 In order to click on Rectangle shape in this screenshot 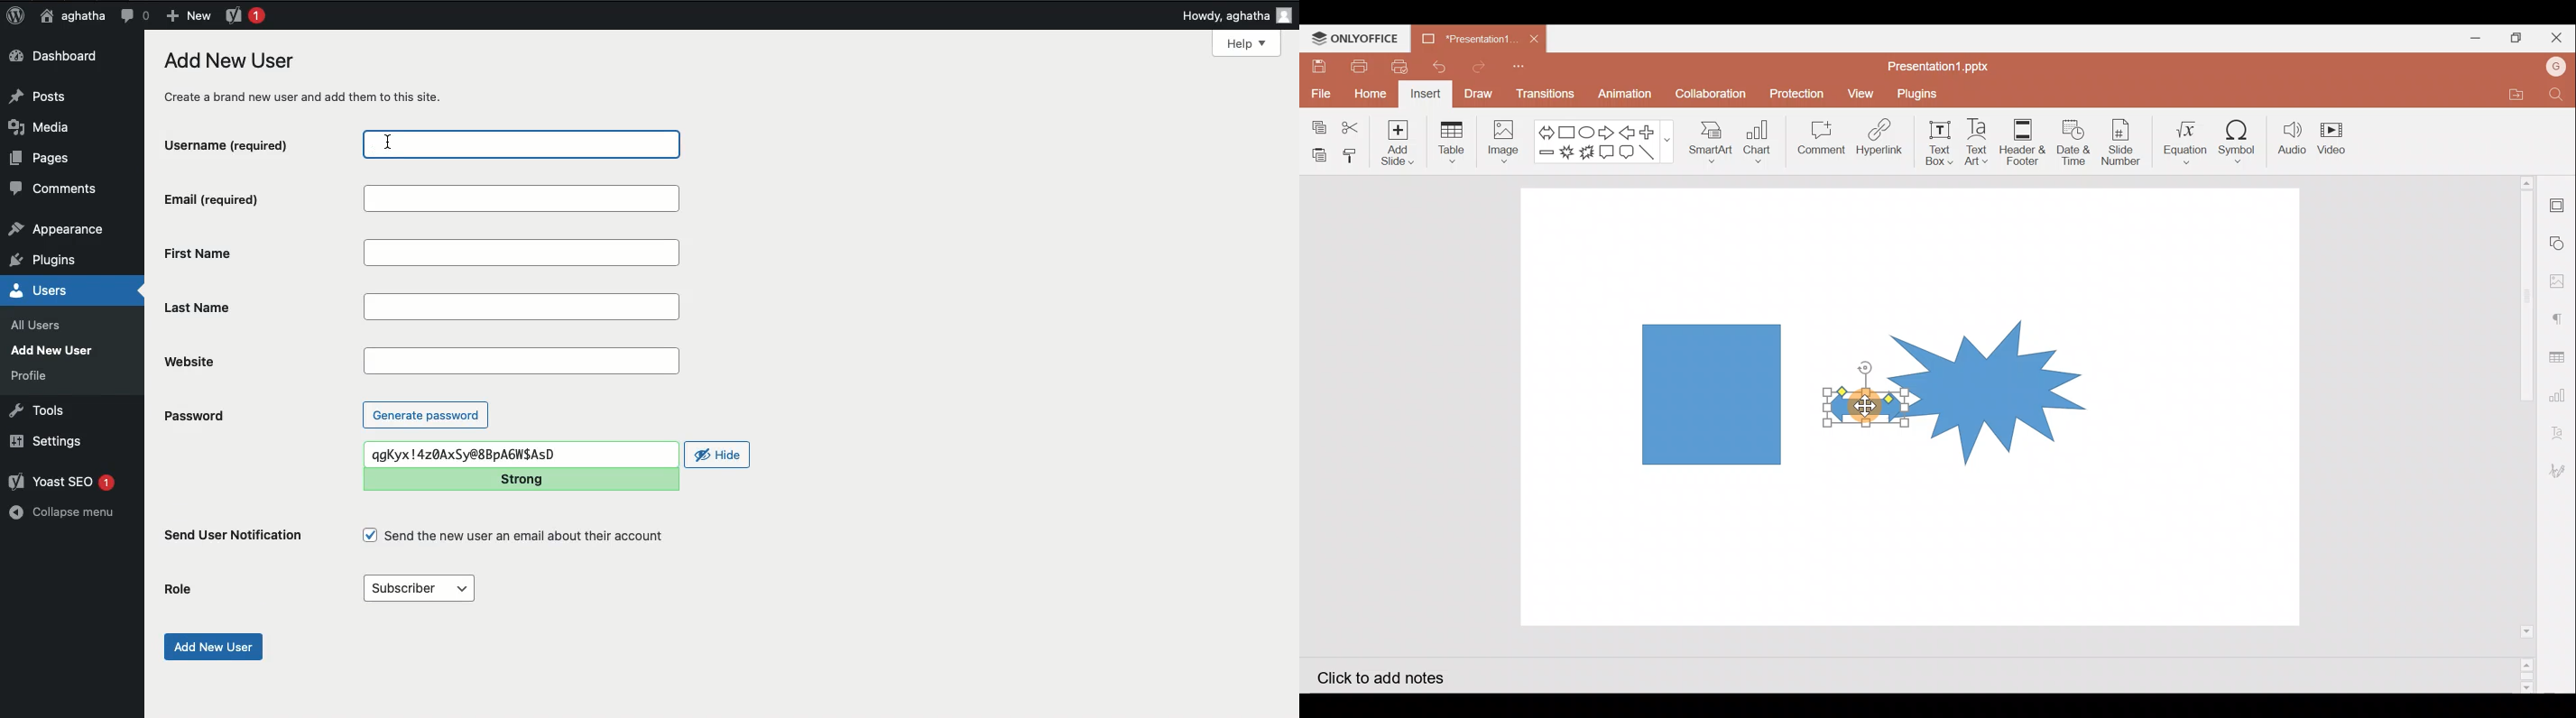, I will do `click(1710, 393)`.